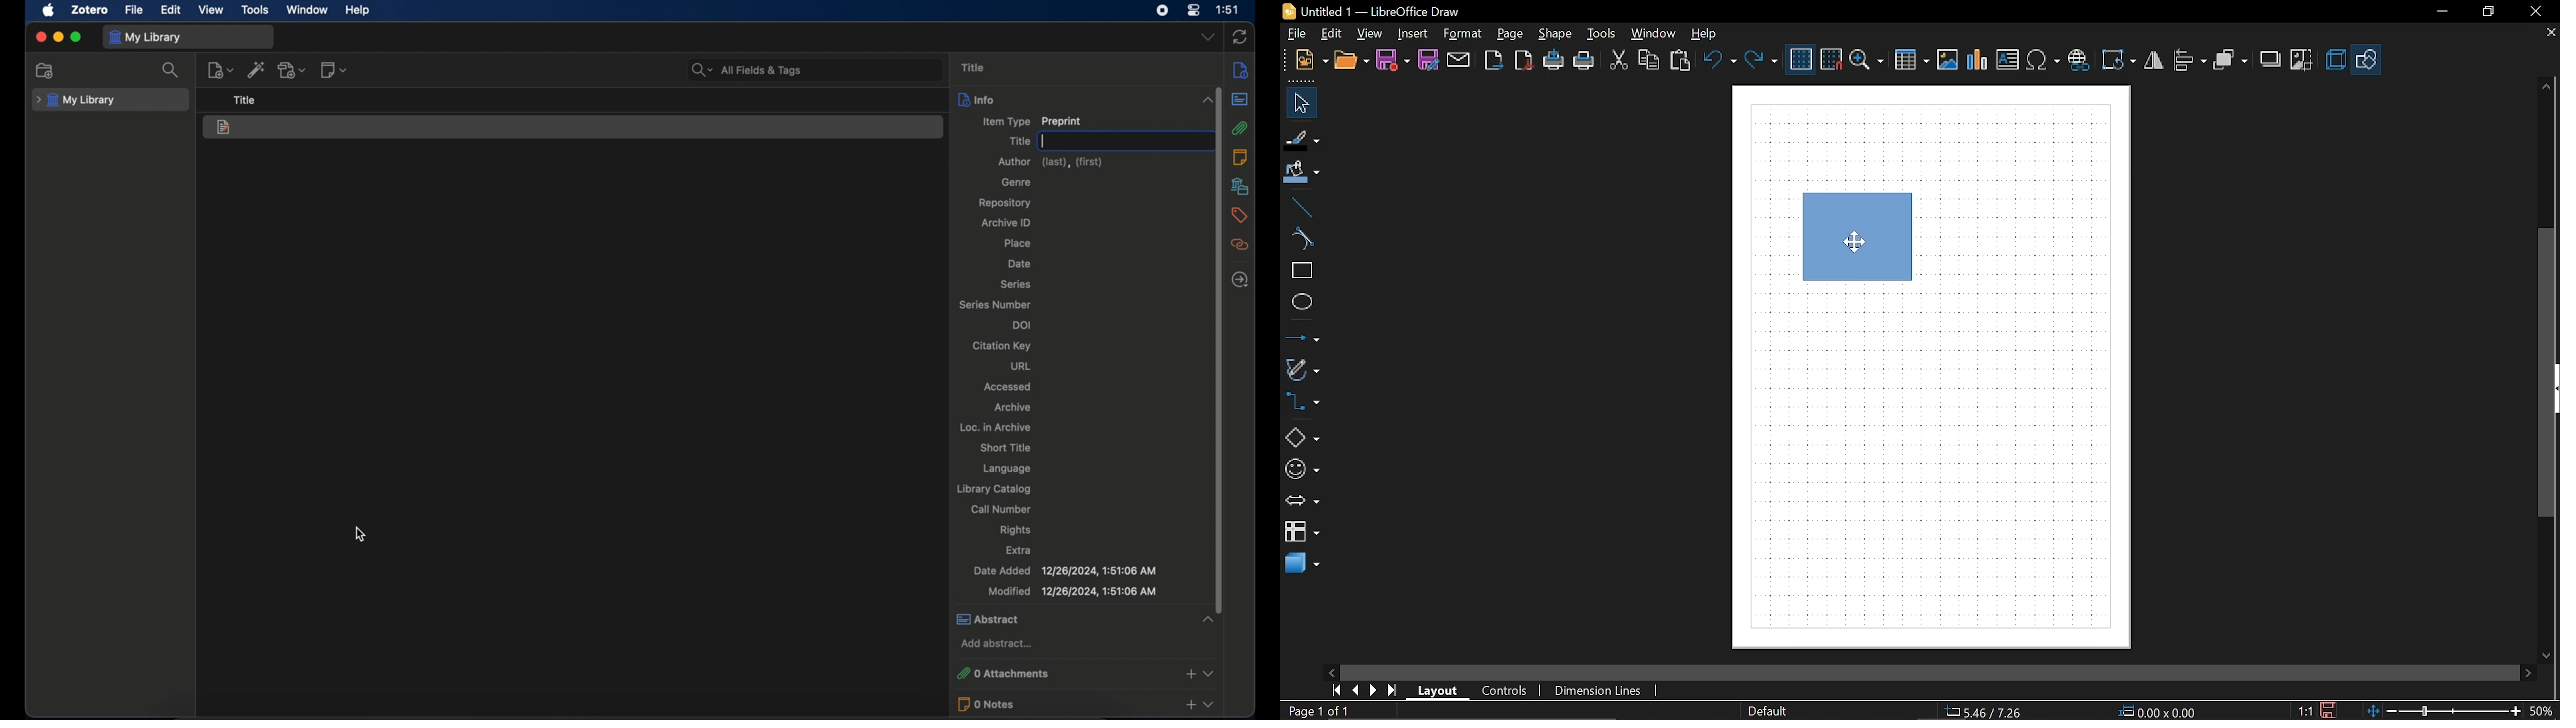  I want to click on info, so click(1085, 99).